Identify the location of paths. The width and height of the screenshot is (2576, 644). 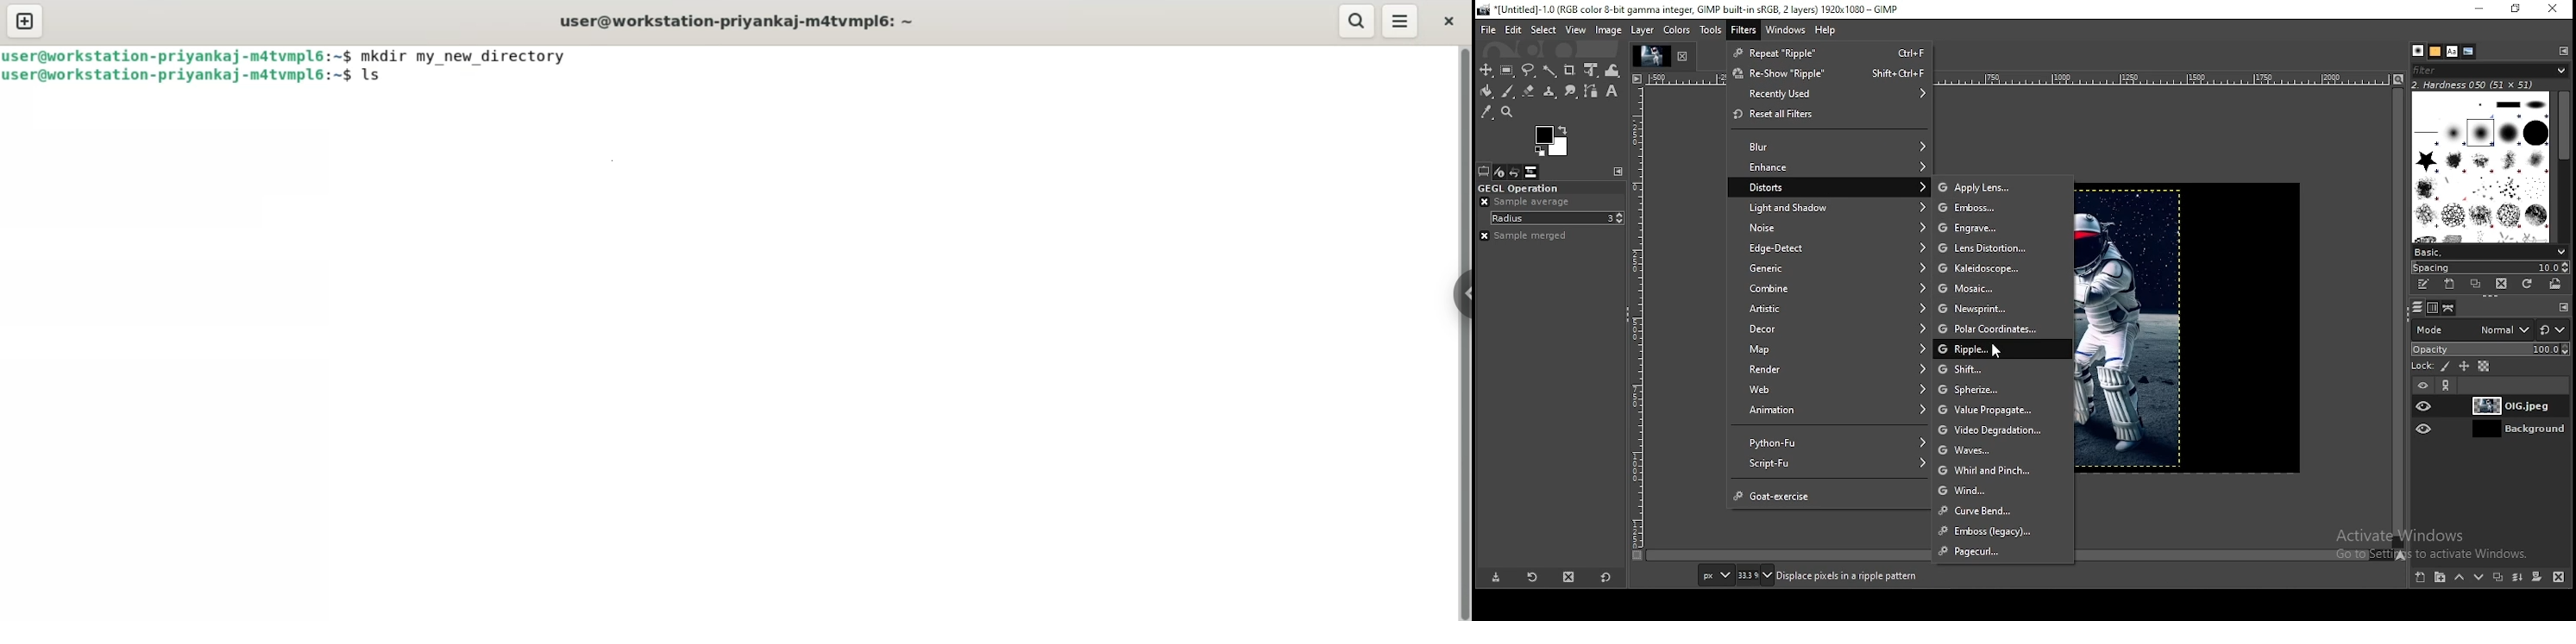
(2448, 308).